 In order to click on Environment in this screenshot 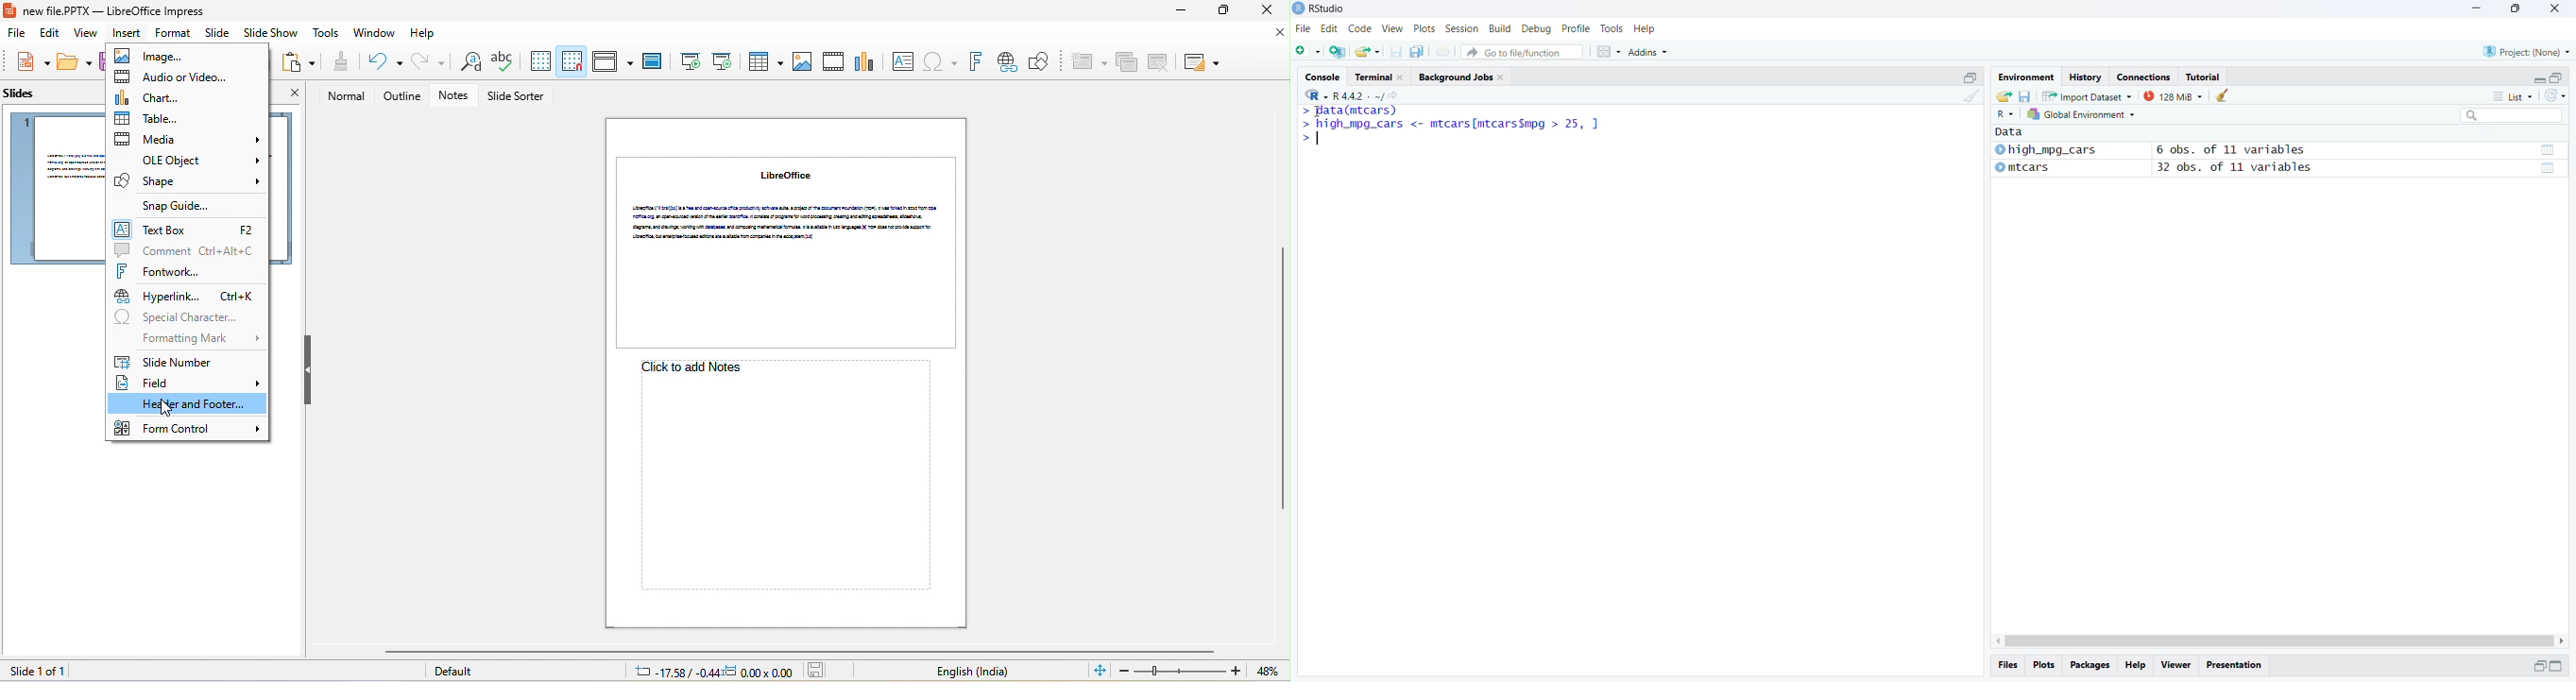, I will do `click(2025, 76)`.